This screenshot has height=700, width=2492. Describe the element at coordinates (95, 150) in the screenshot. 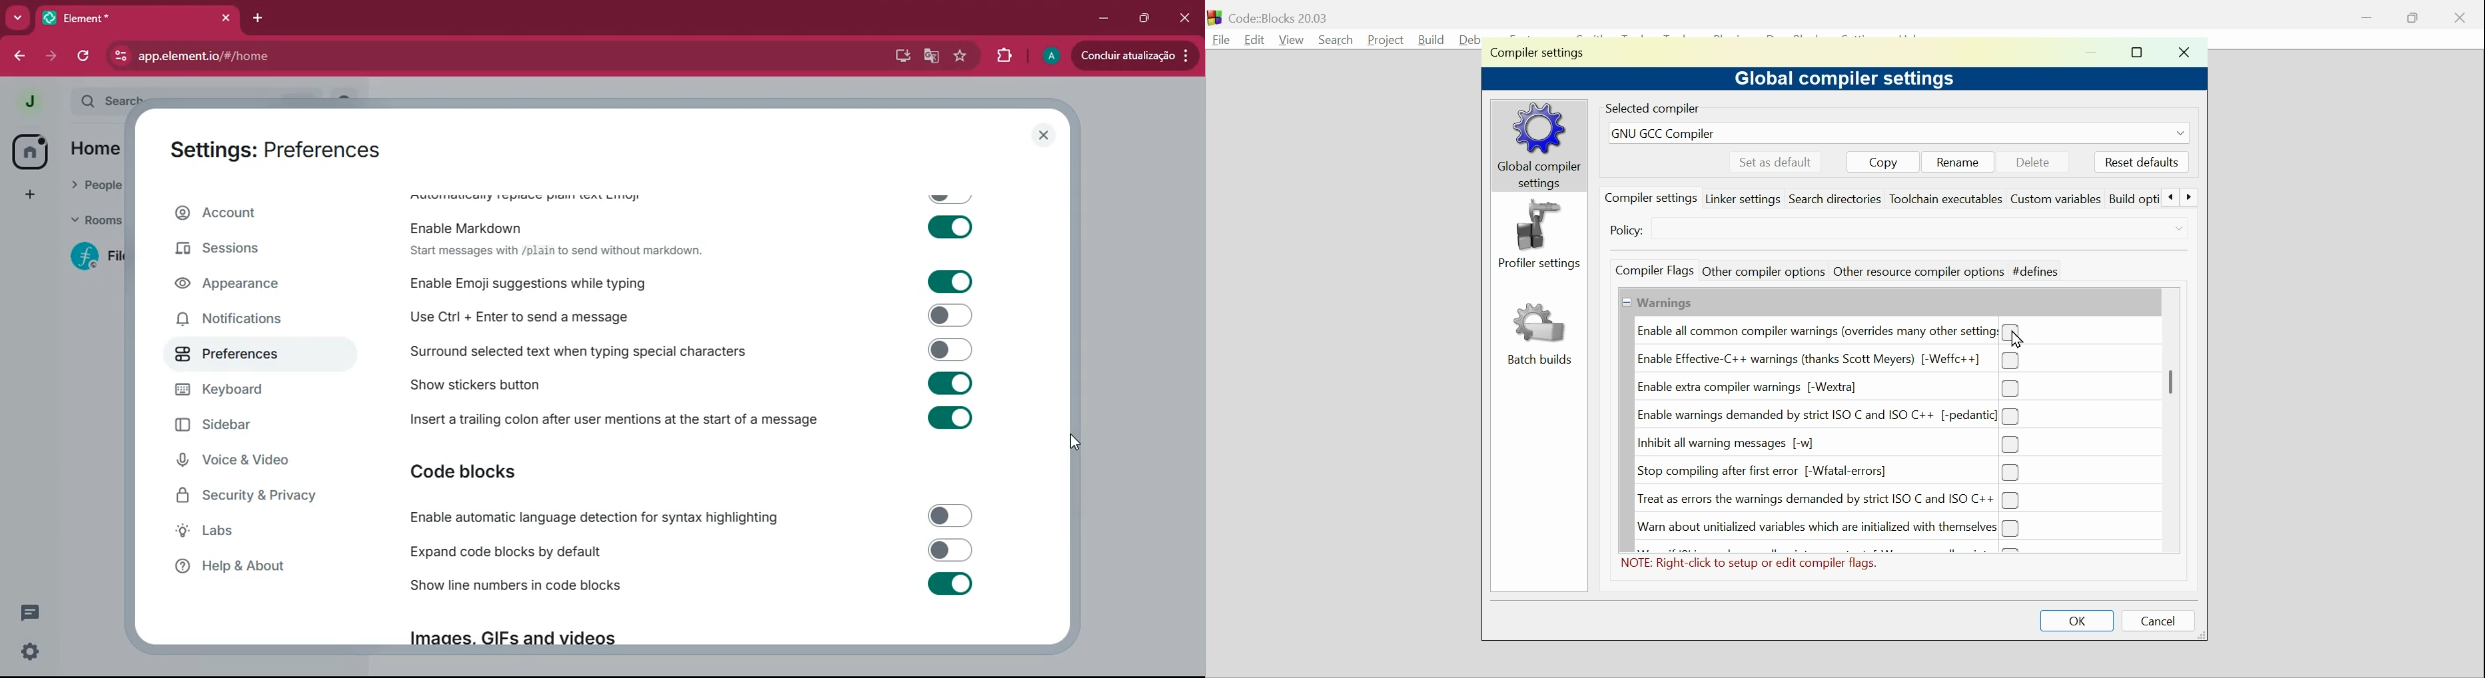

I see `home` at that location.